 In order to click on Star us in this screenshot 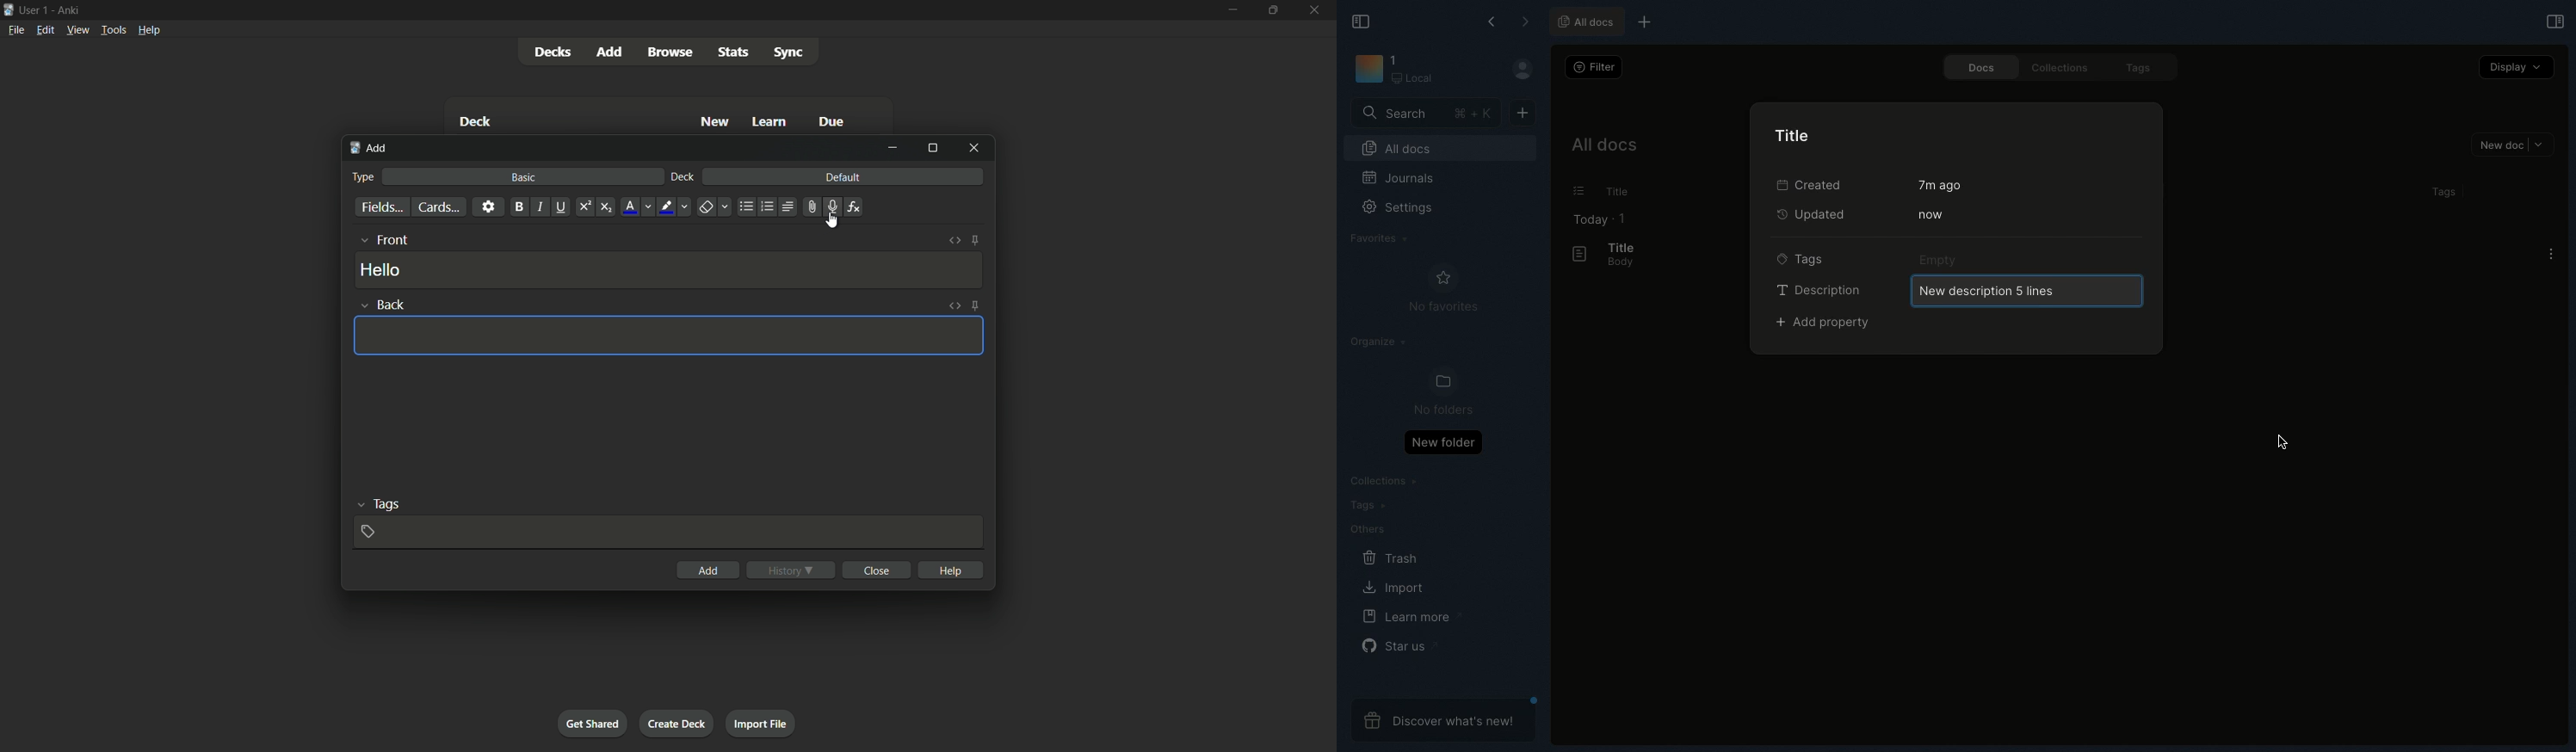, I will do `click(1398, 645)`.